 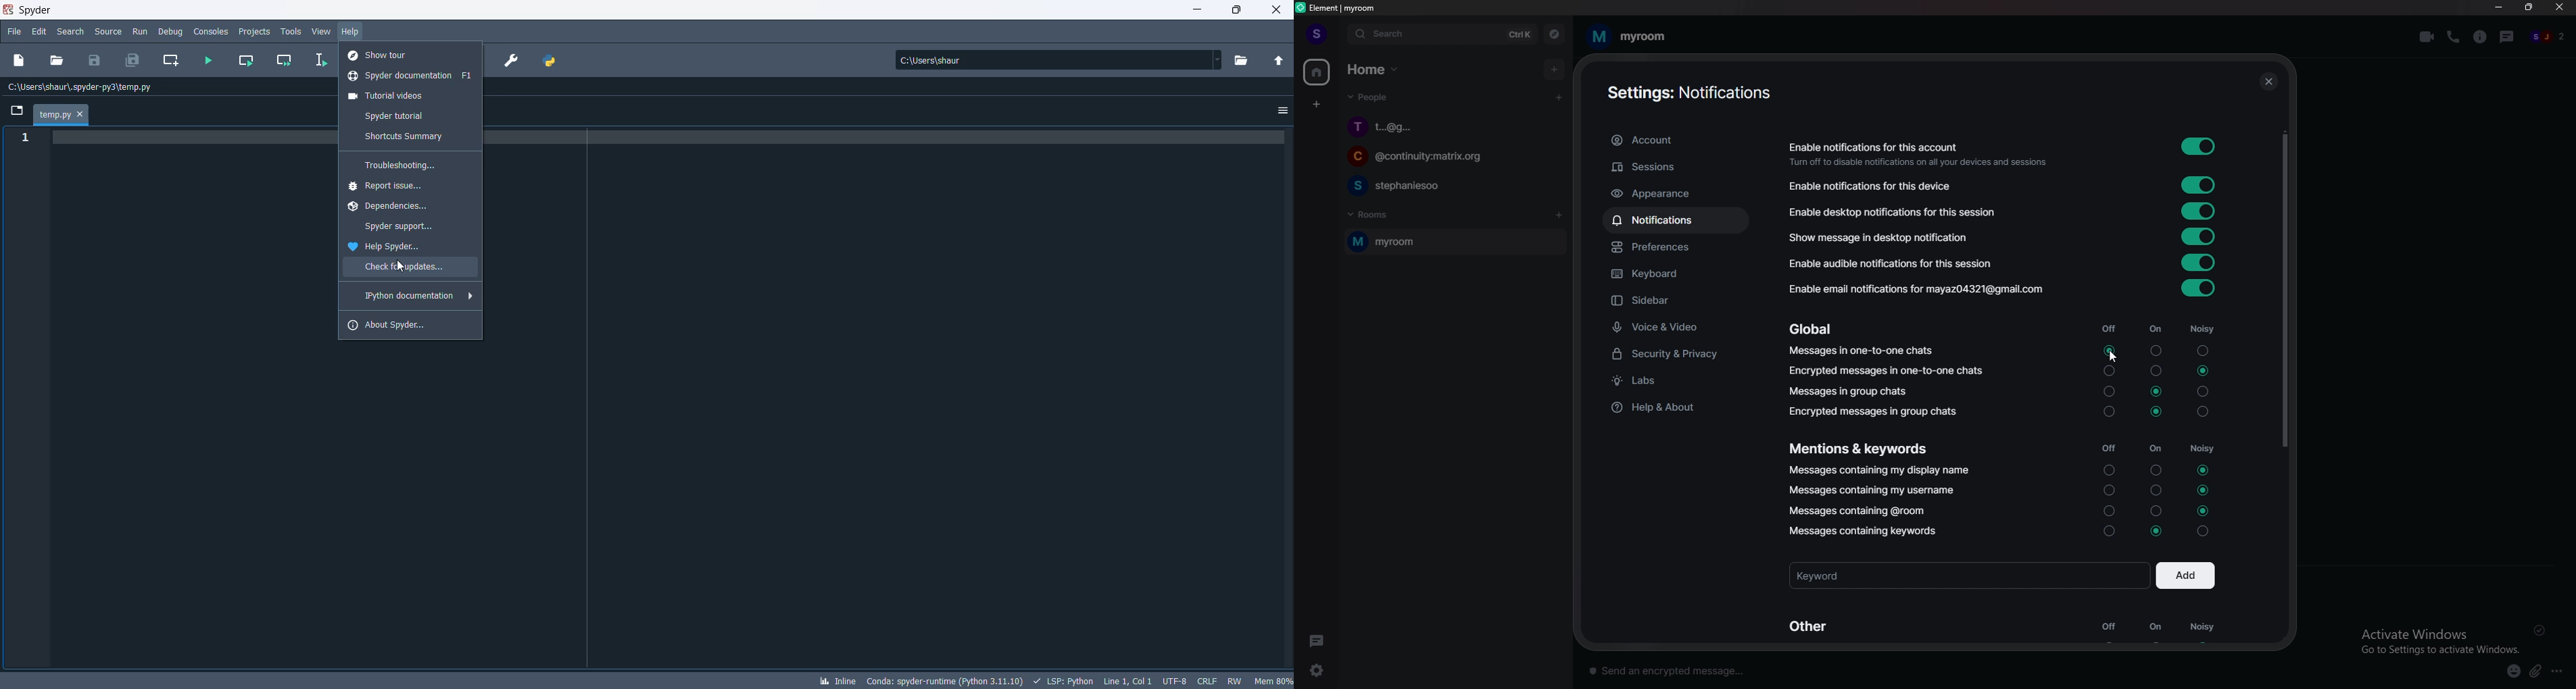 What do you see at coordinates (1920, 155) in the screenshot?
I see `enable notifications for this account` at bounding box center [1920, 155].